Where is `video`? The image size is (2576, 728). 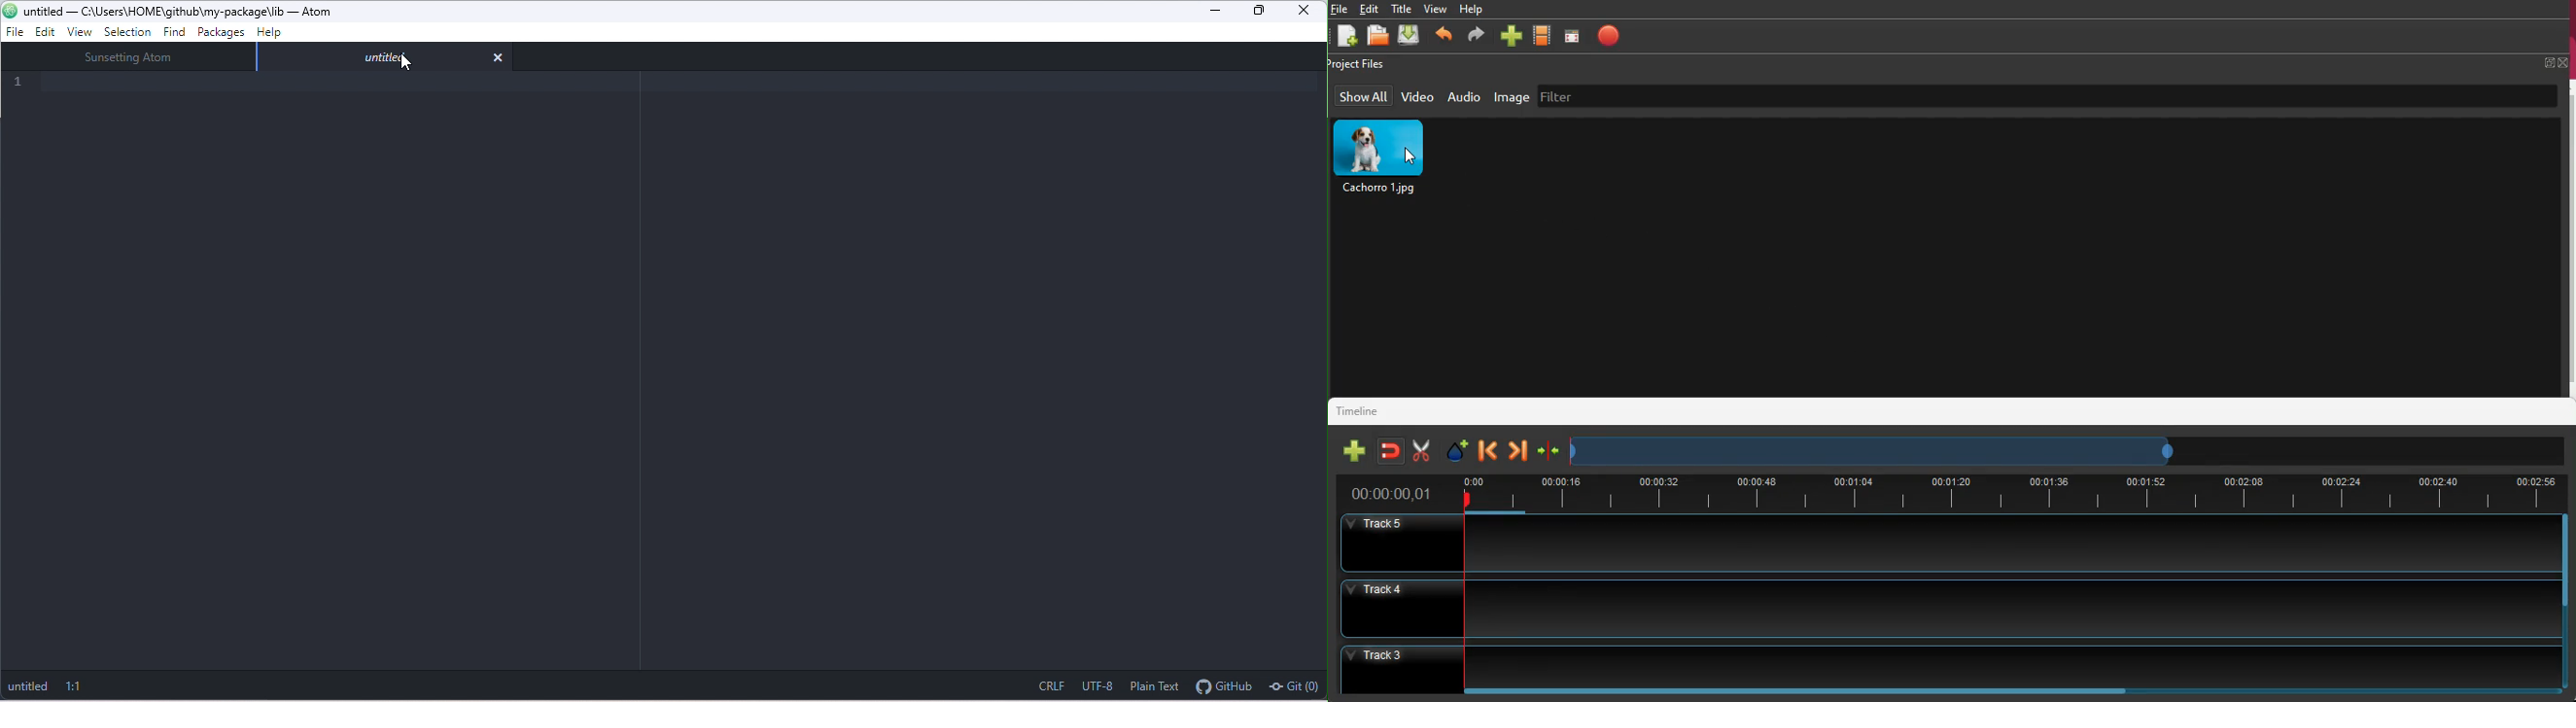
video is located at coordinates (1417, 96).